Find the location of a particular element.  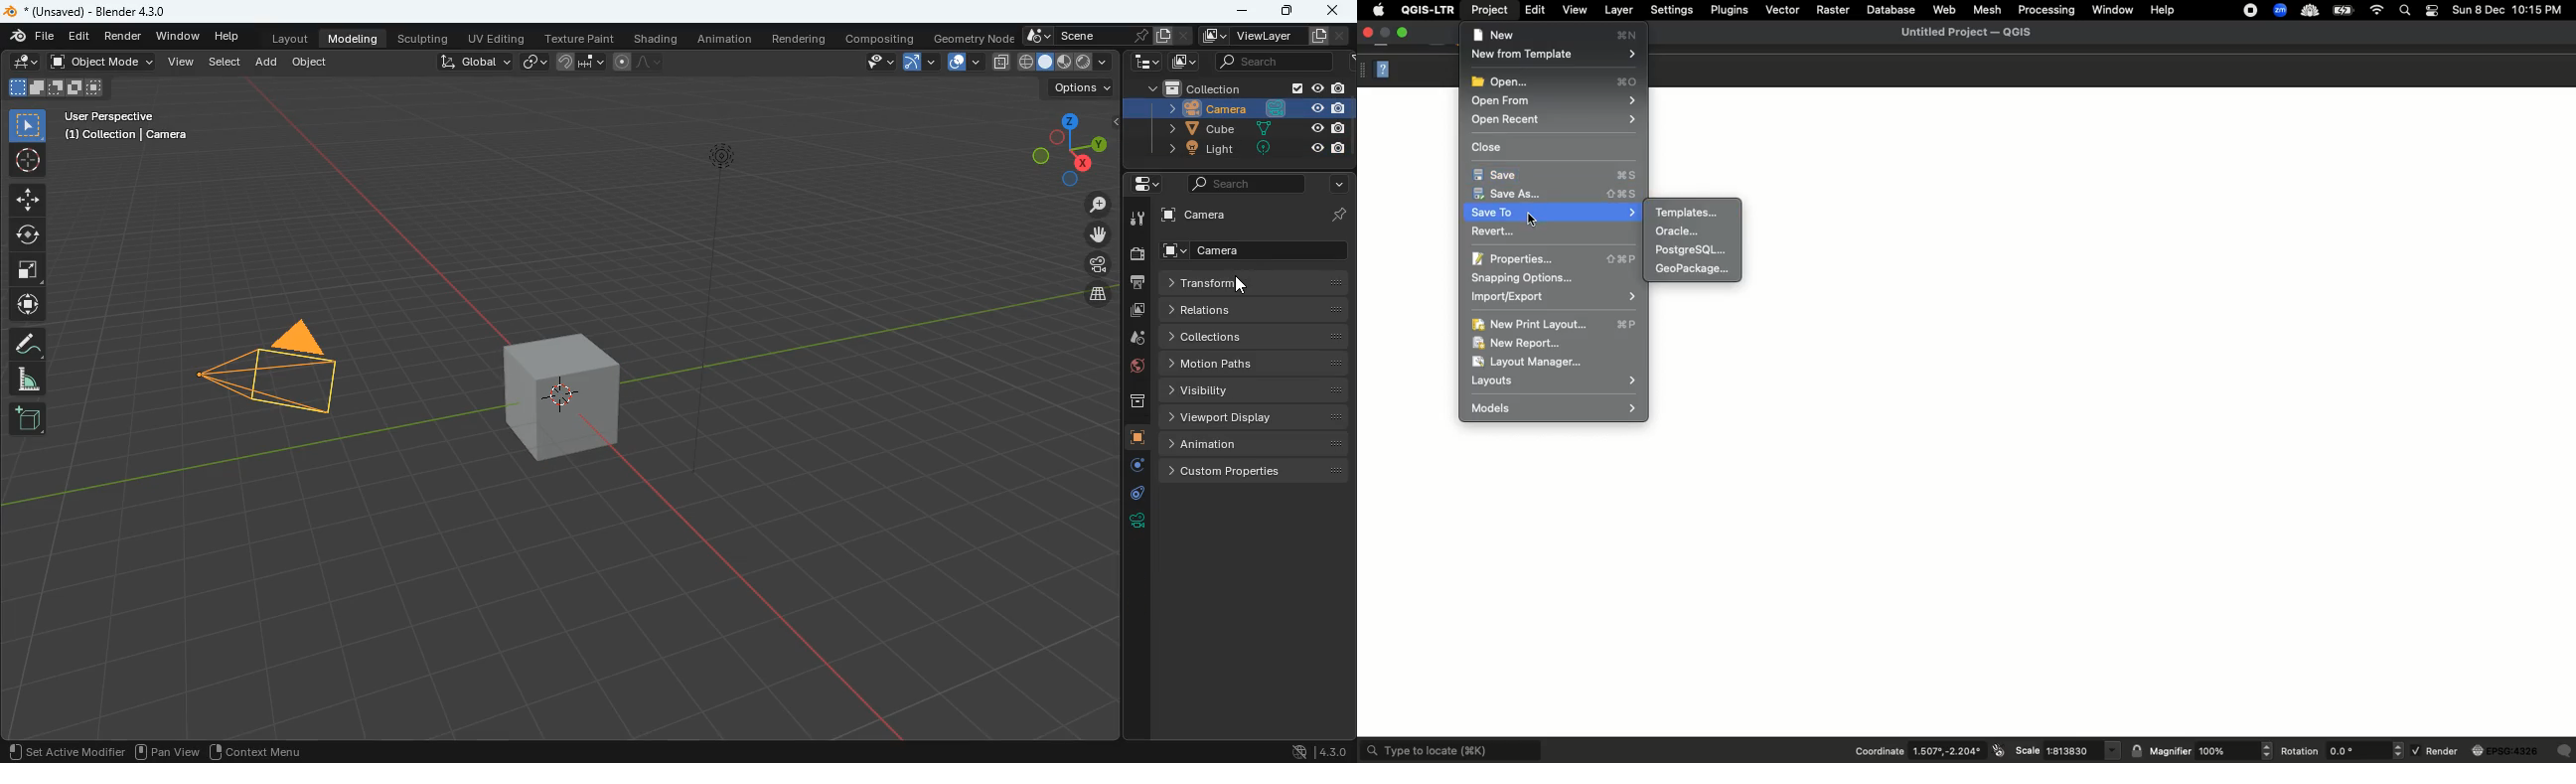

New is located at coordinates (1558, 33).